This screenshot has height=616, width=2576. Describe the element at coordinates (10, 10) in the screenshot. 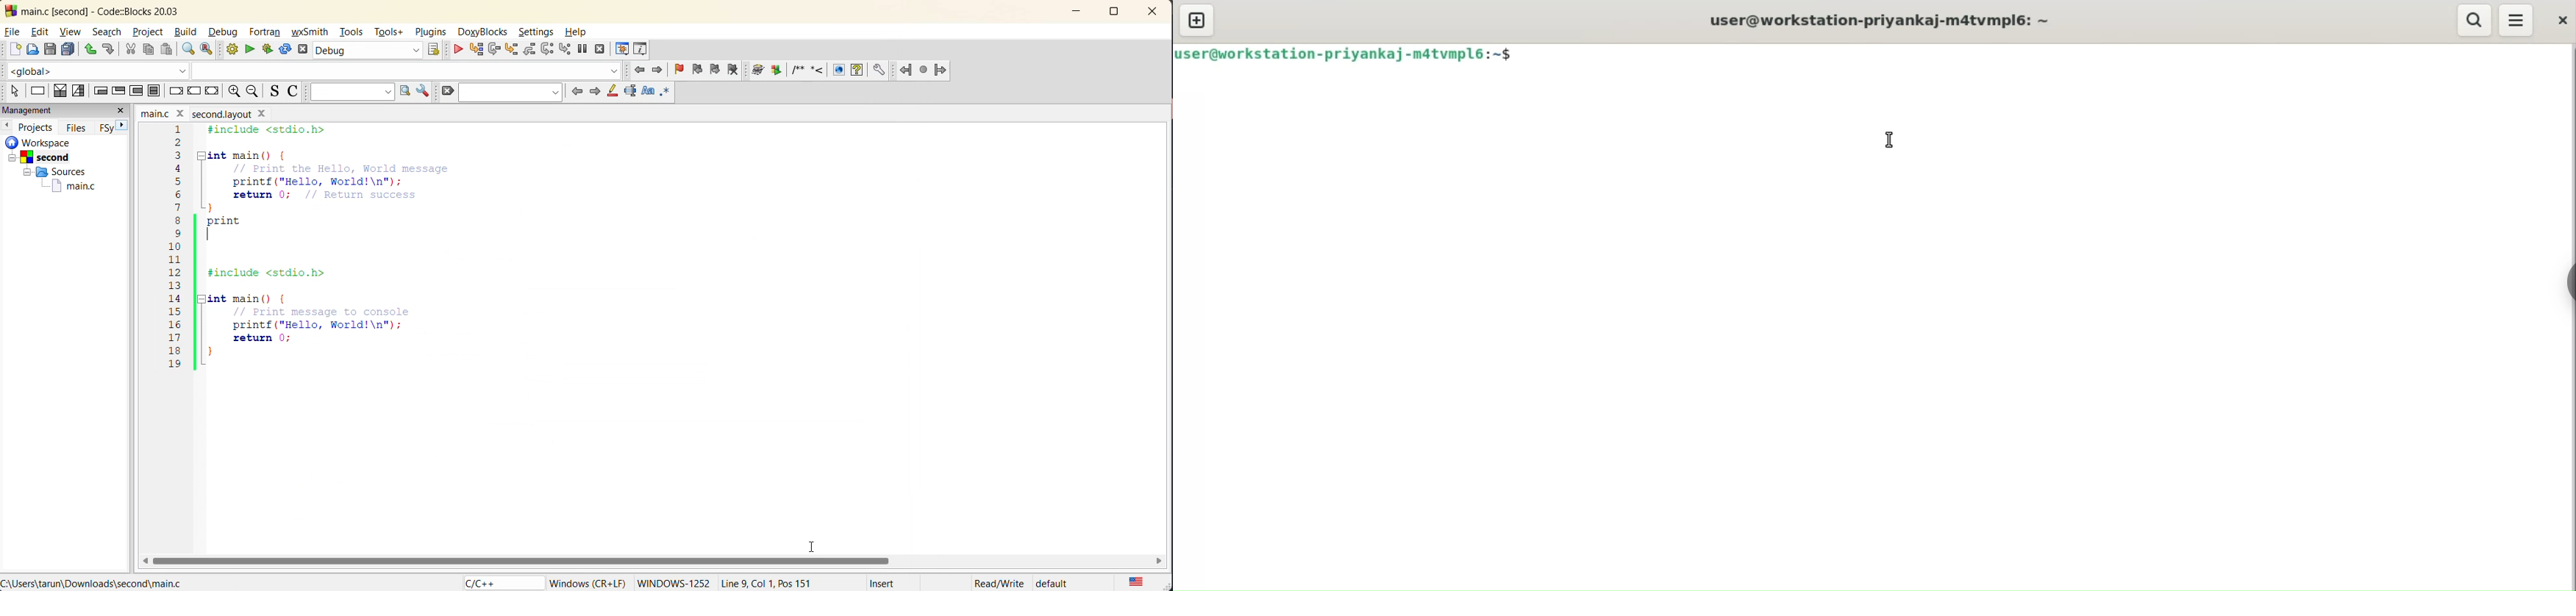

I see `Codeblock logo` at that location.